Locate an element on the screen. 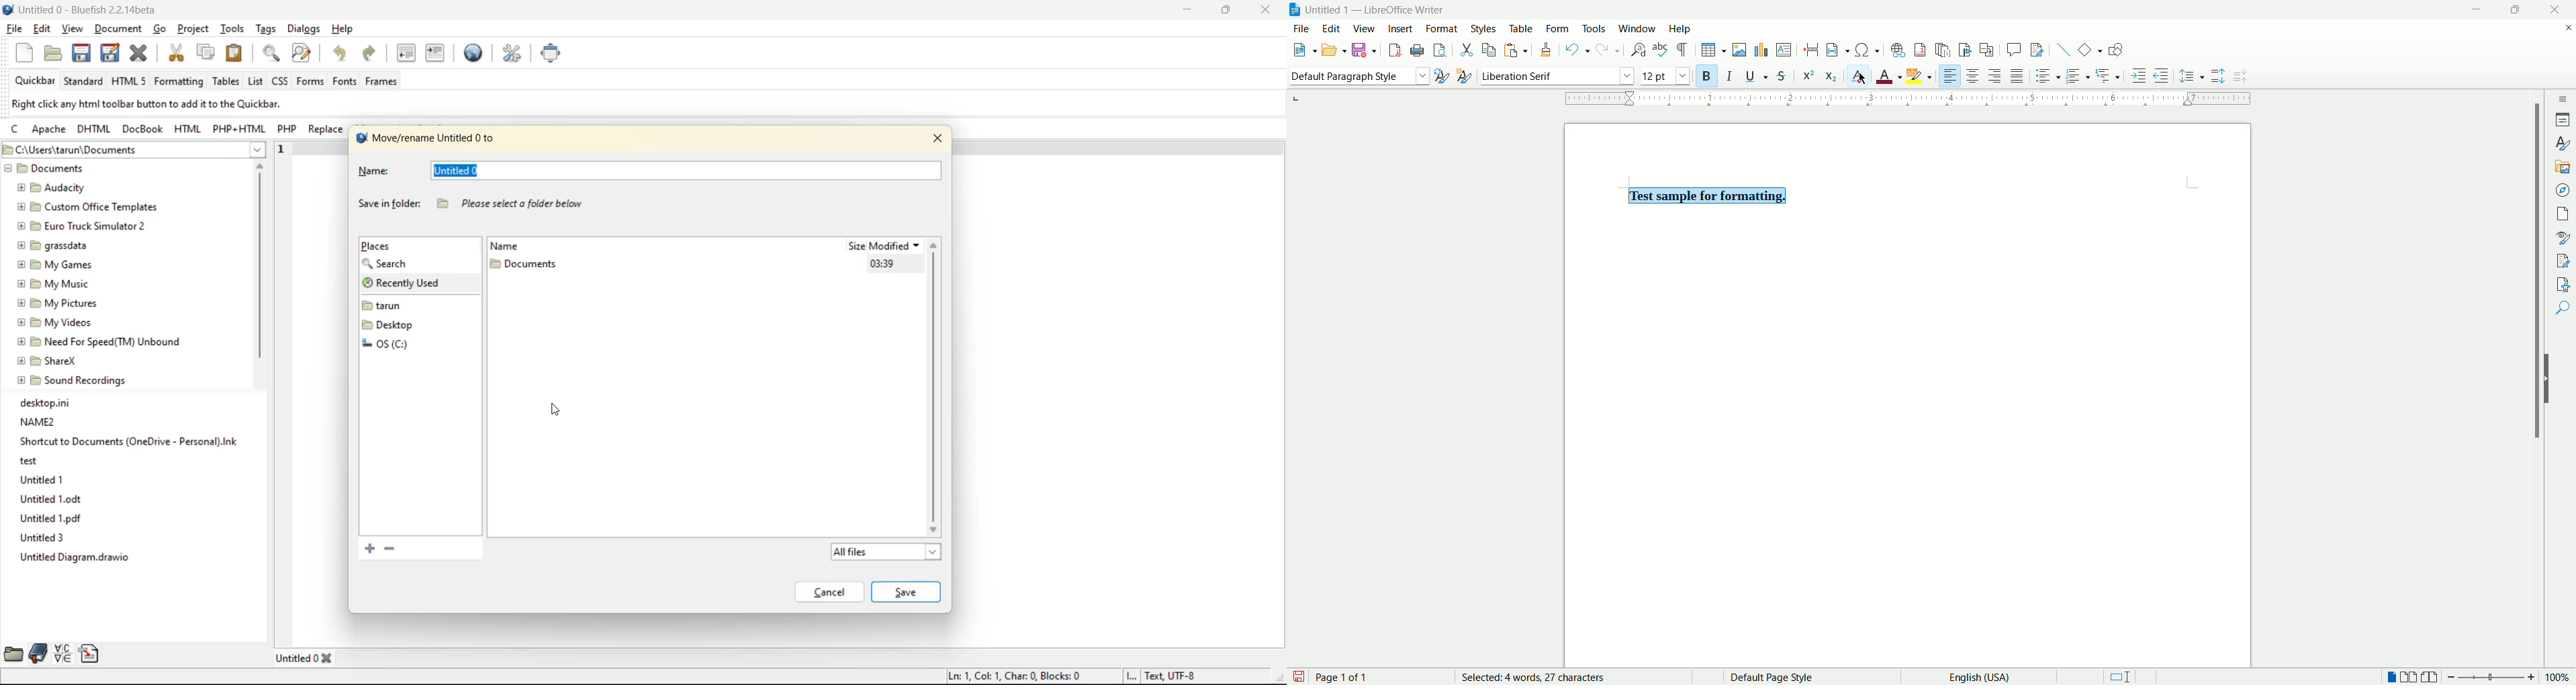  save is located at coordinates (907, 592).